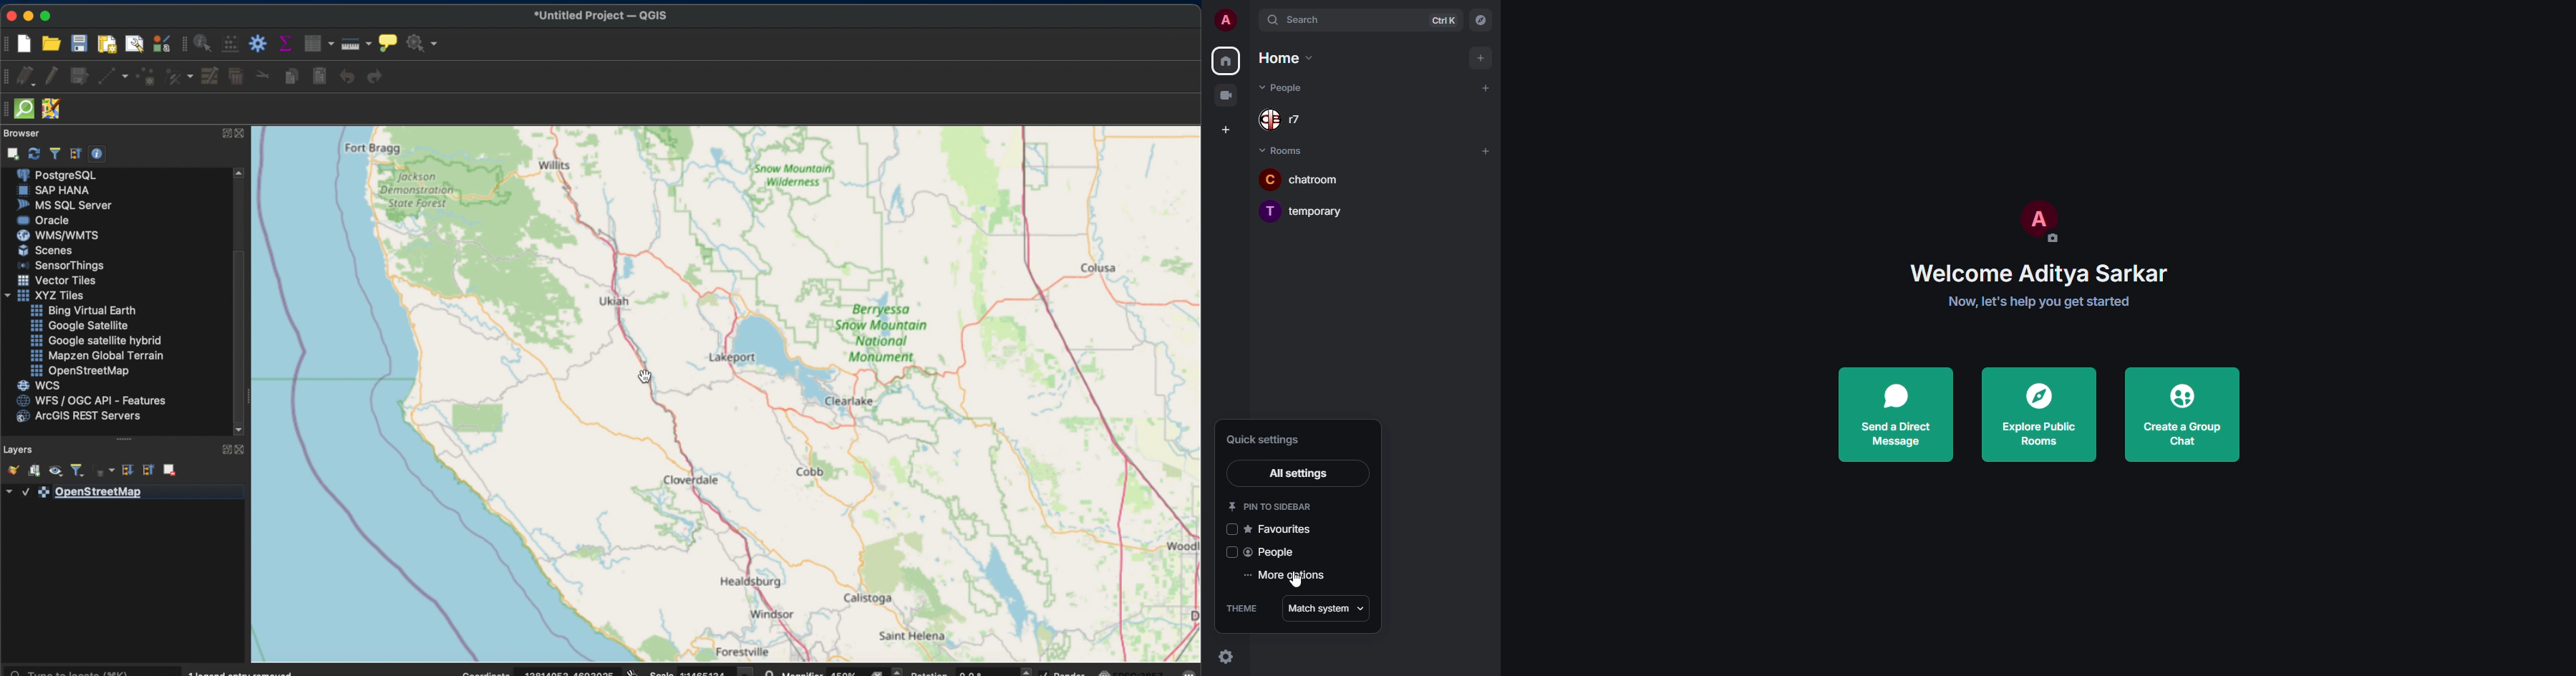 The image size is (2576, 700). Describe the element at coordinates (600, 16) in the screenshot. I see `untitled project QGIS` at that location.